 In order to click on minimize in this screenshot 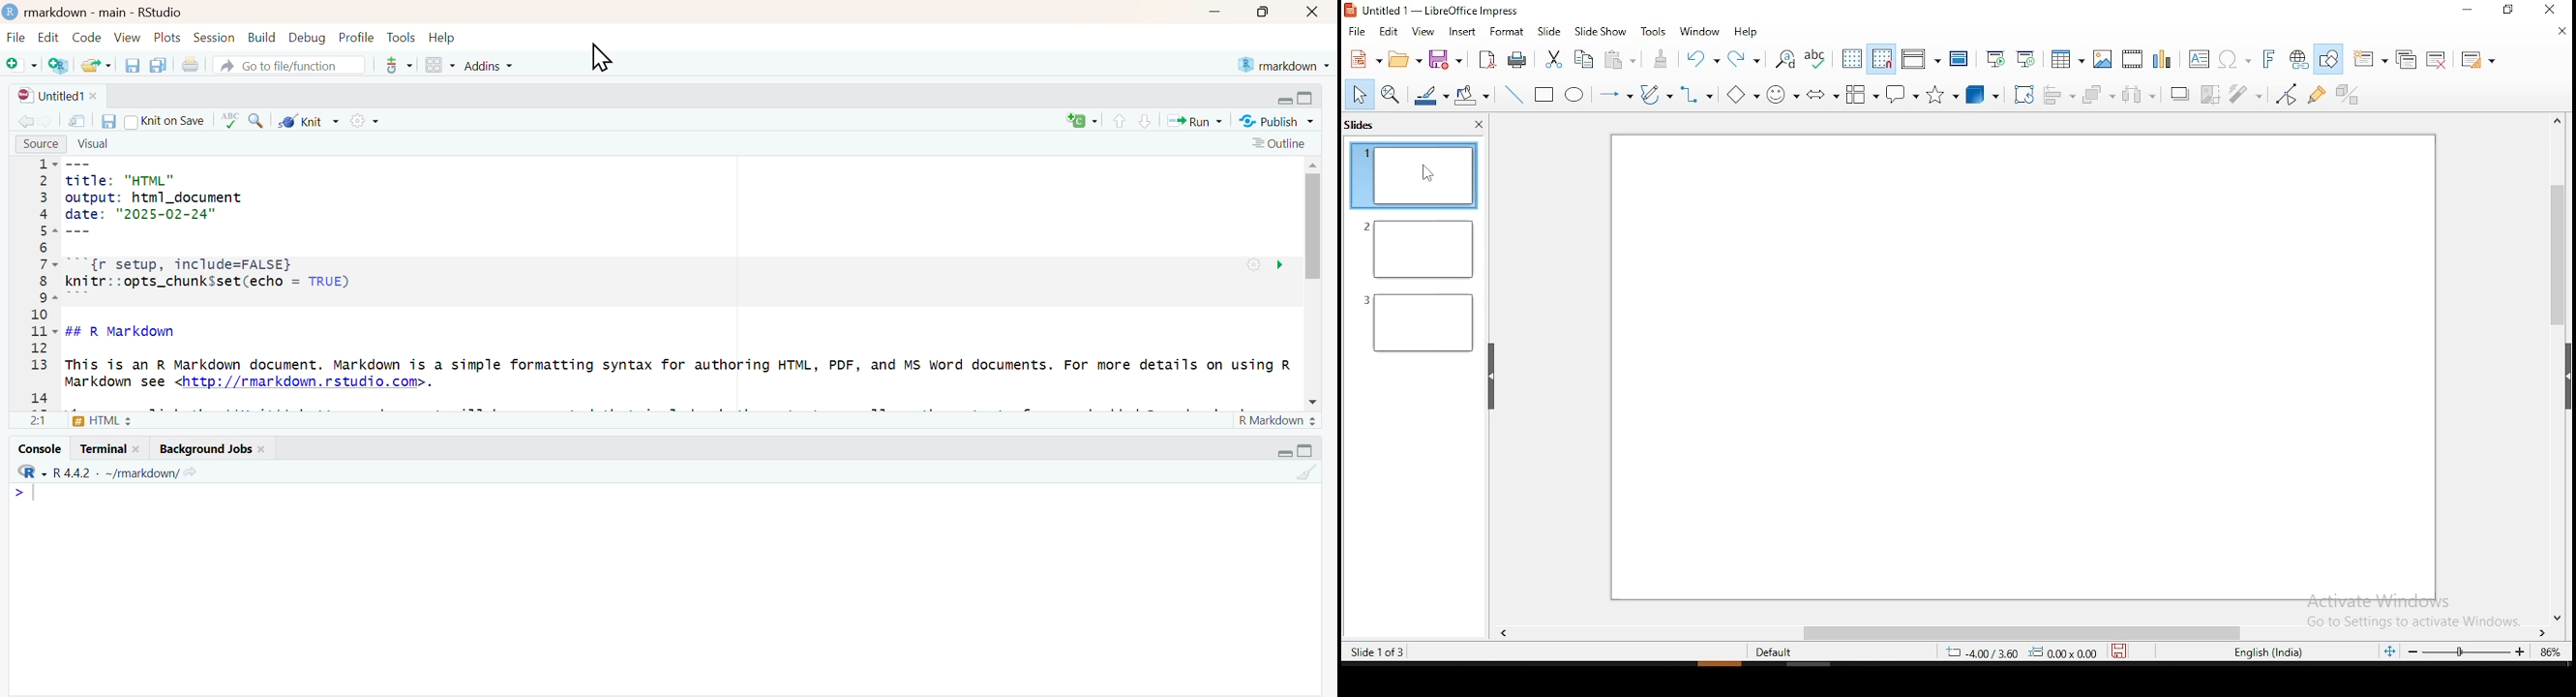, I will do `click(1283, 100)`.